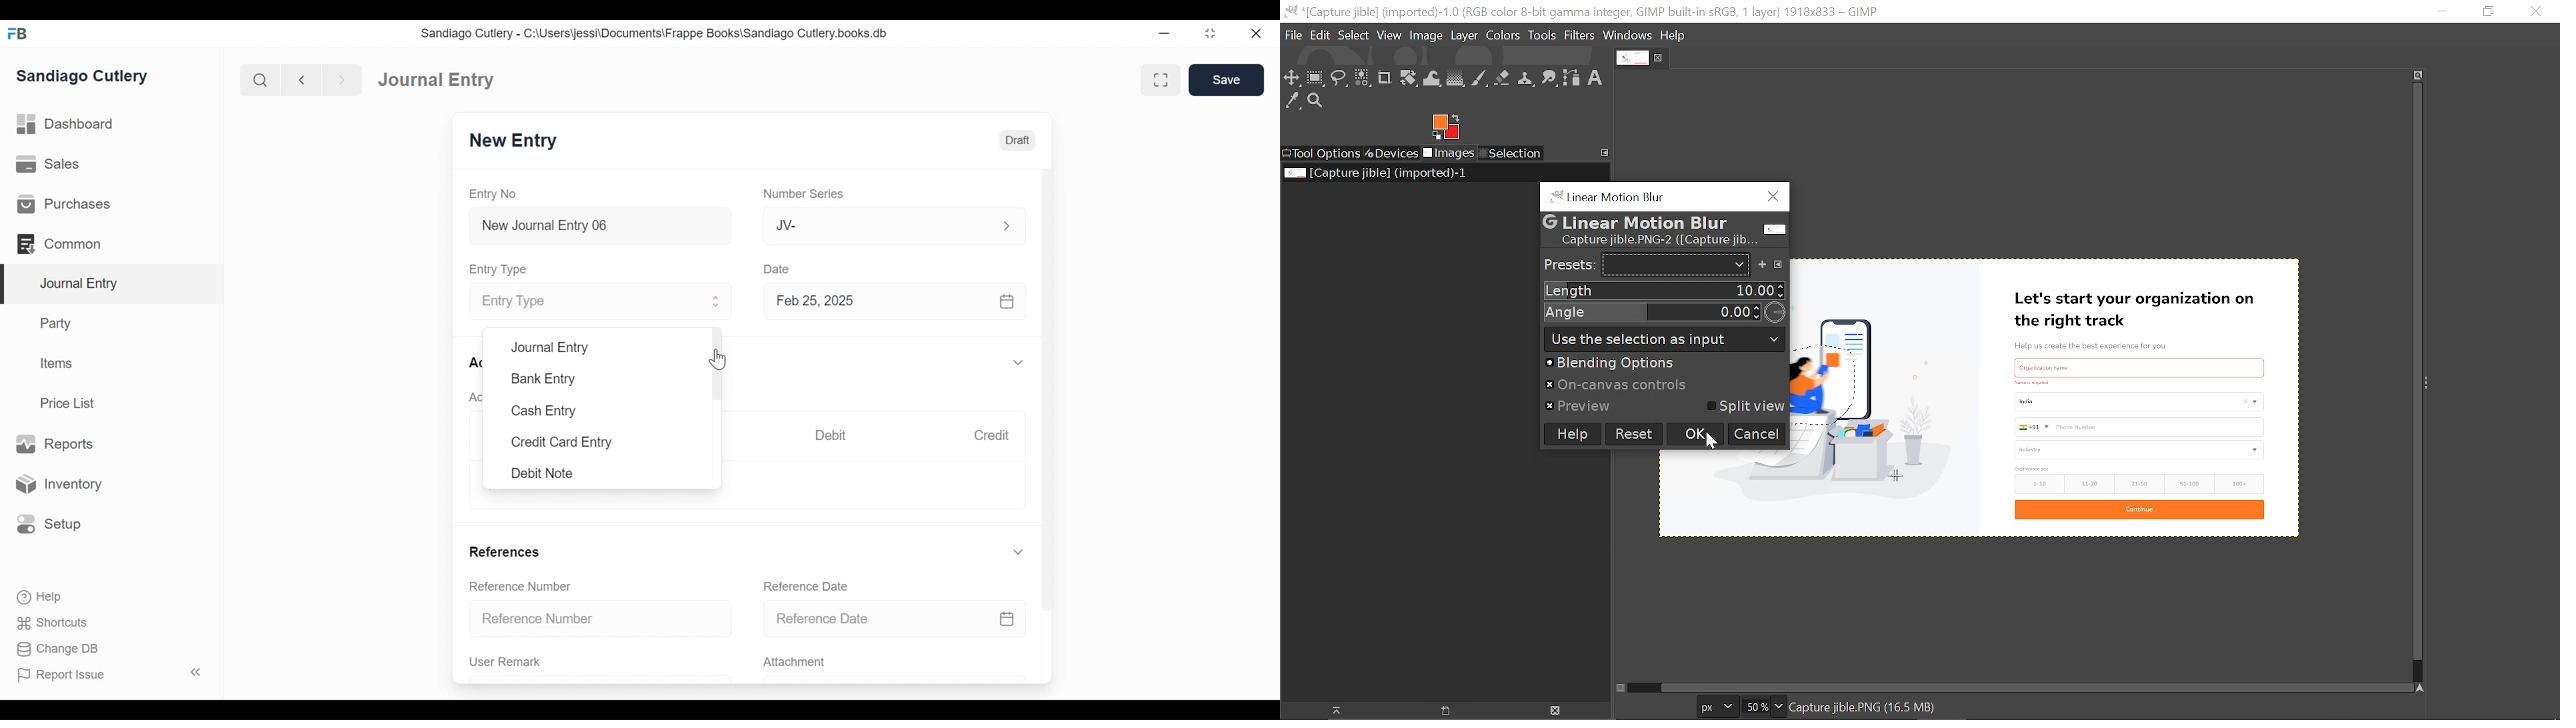 The image size is (2576, 728). I want to click on Setup, so click(46, 523).